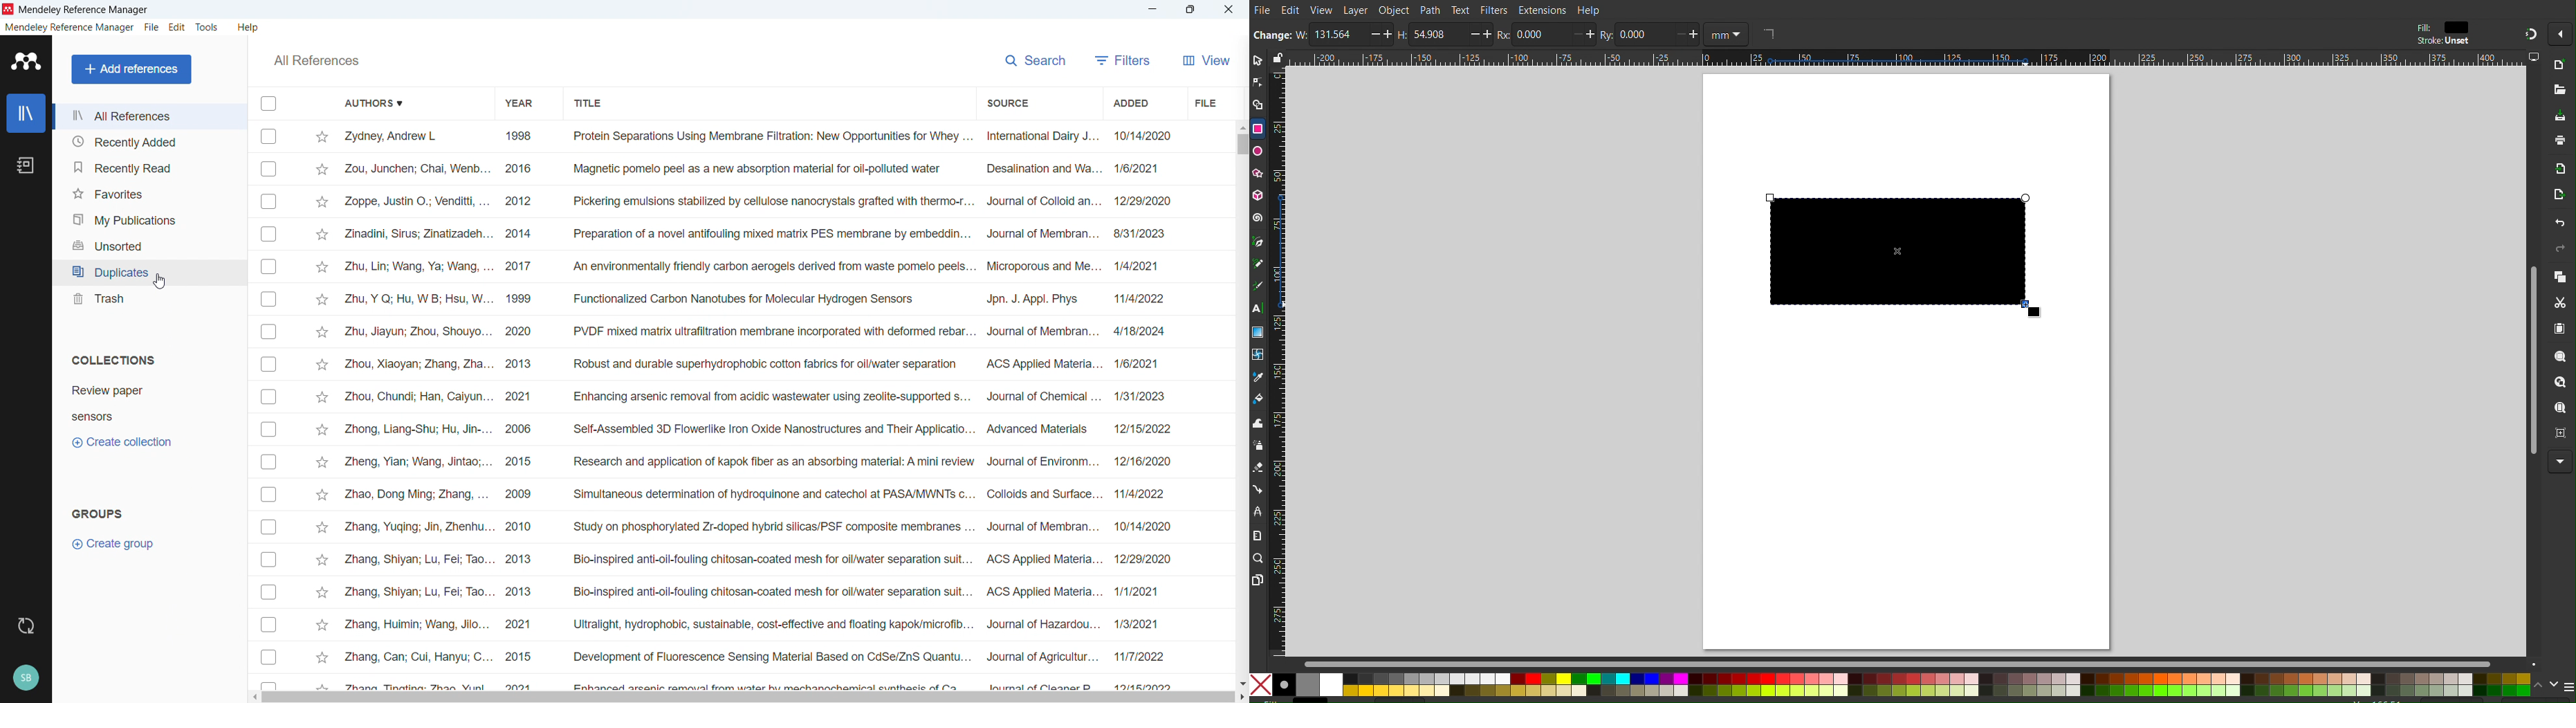 The width and height of the screenshot is (2576, 728). Describe the element at coordinates (84, 10) in the screenshot. I see `Mendeley Refercence Manager` at that location.